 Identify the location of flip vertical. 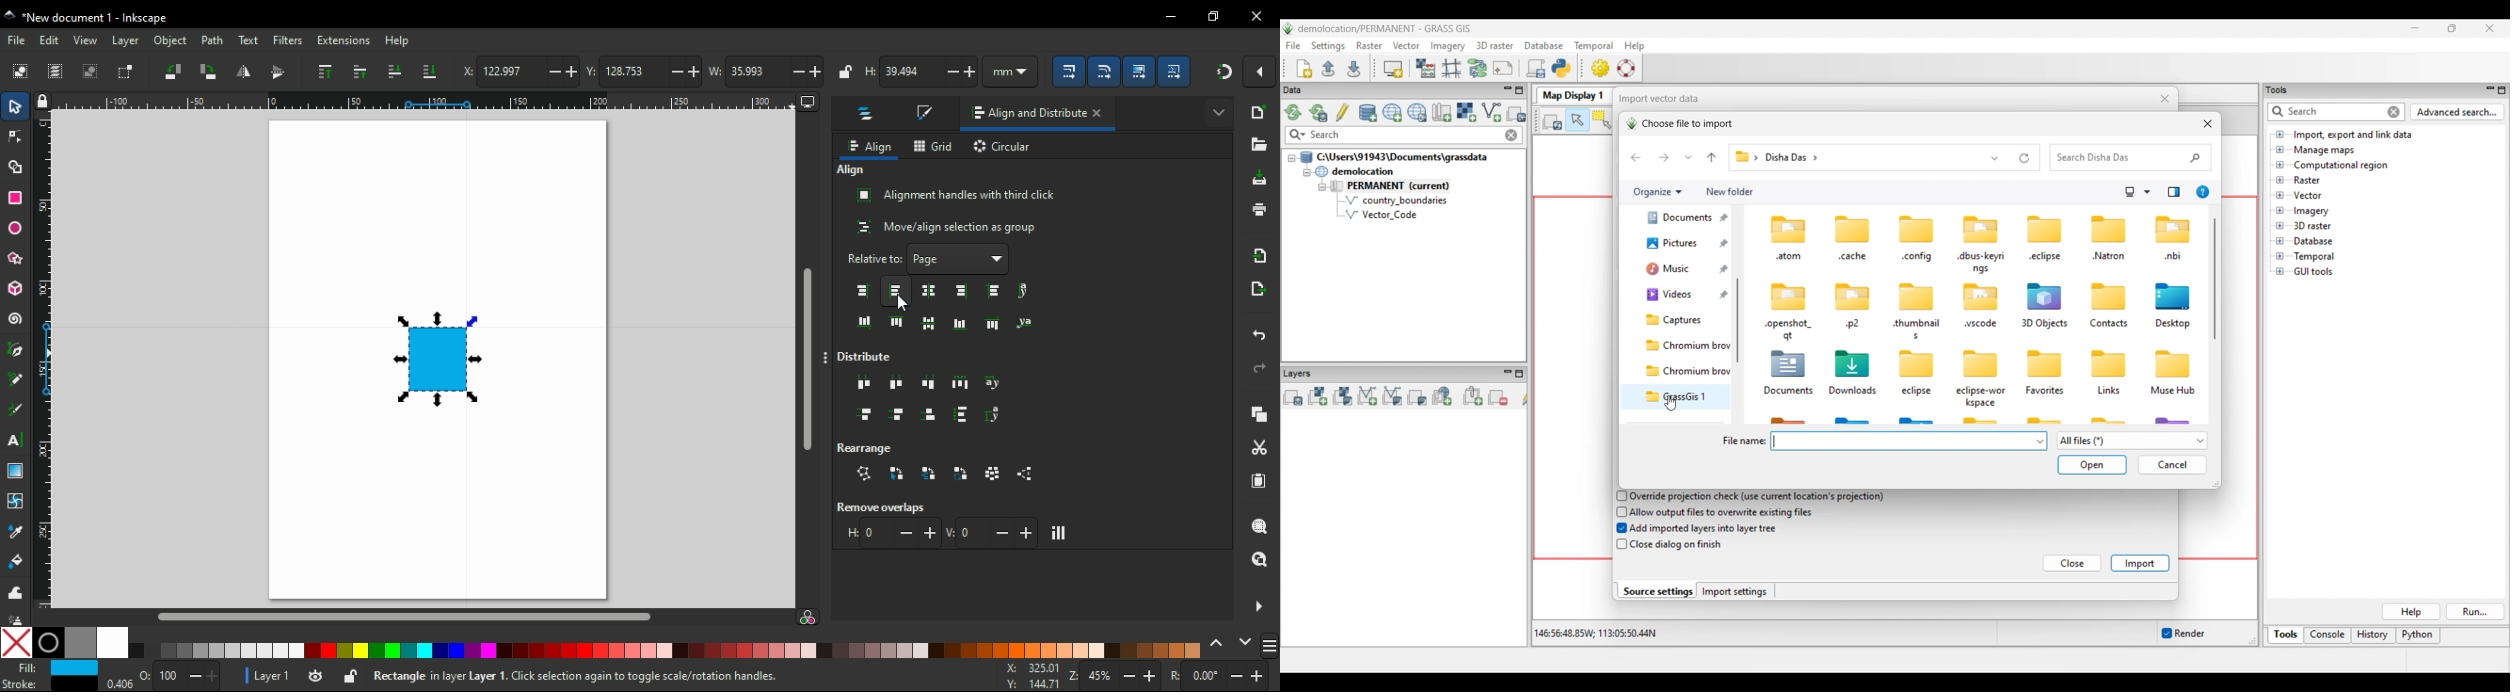
(280, 73).